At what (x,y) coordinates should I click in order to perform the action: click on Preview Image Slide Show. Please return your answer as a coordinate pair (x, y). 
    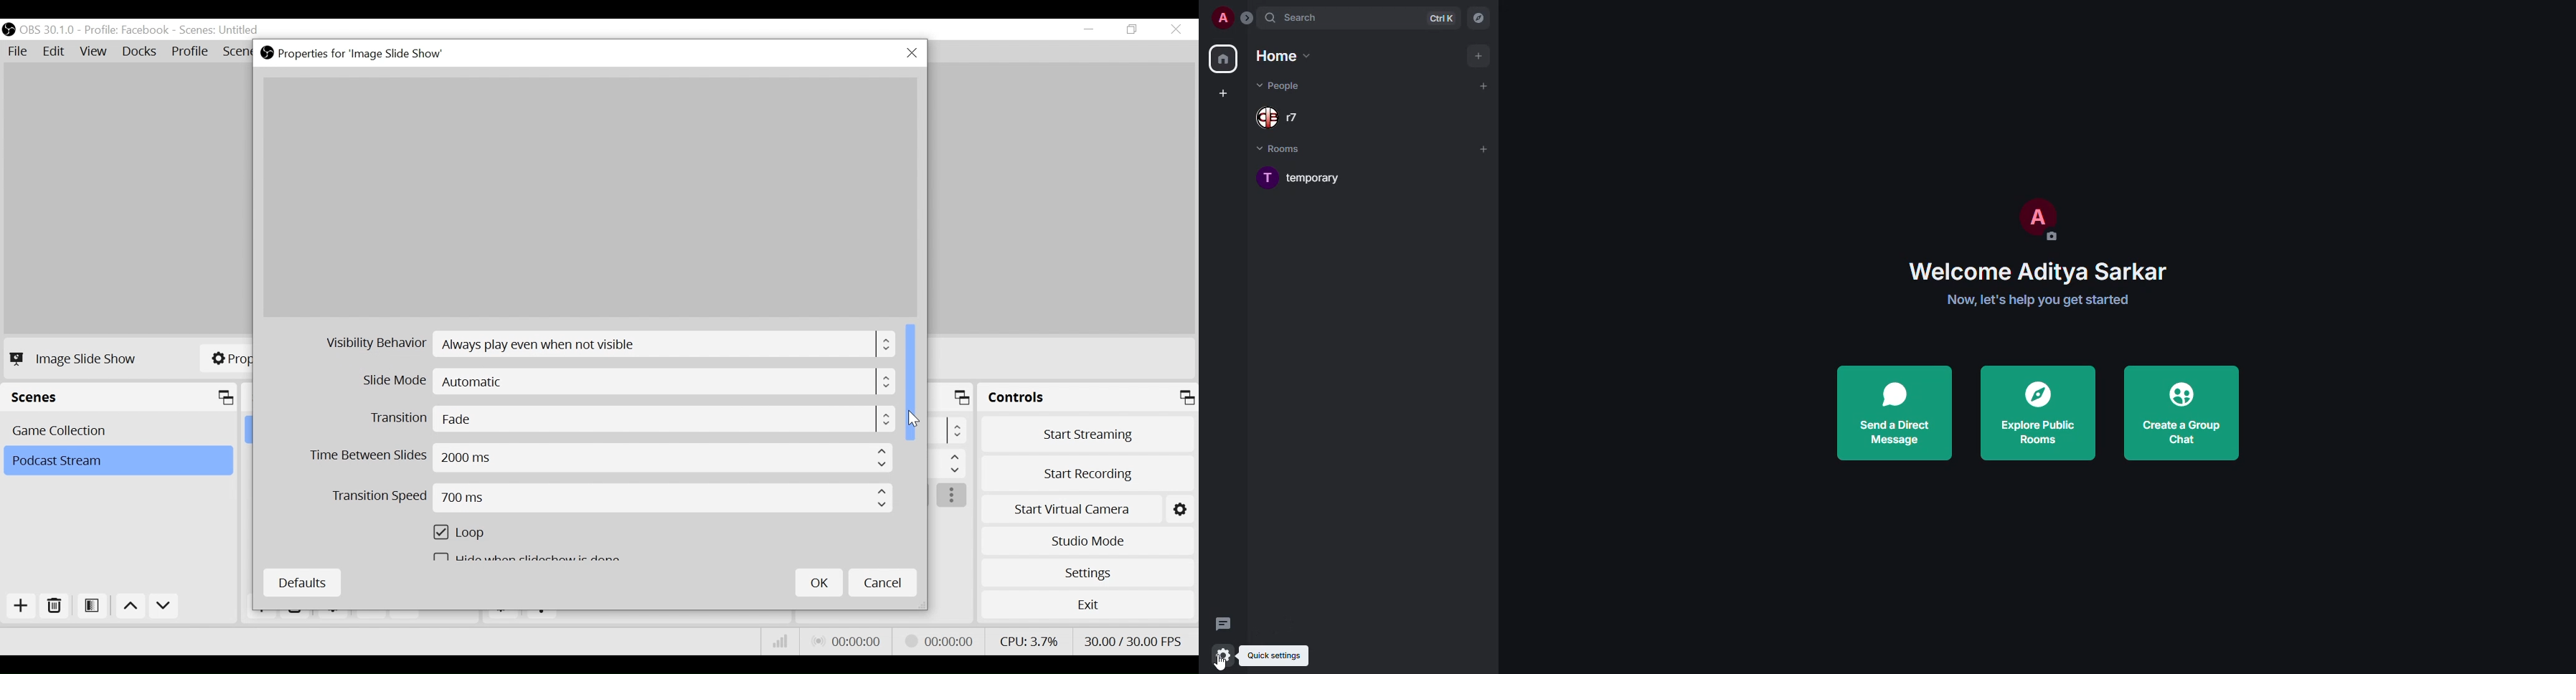
    Looking at the image, I should click on (589, 197).